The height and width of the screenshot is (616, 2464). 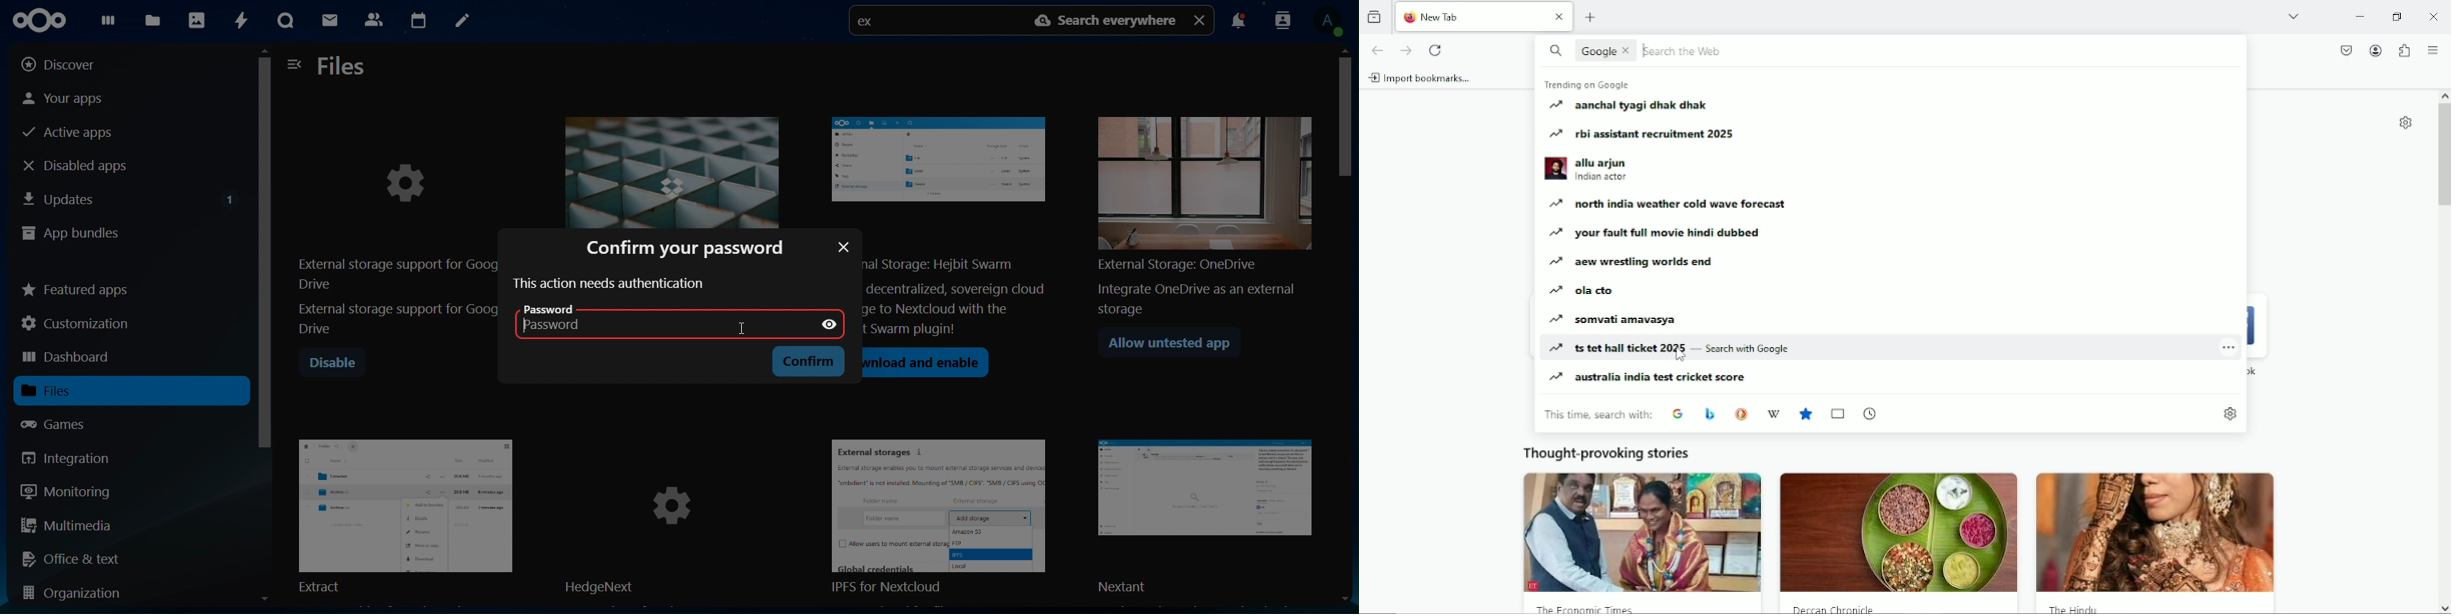 I want to click on discover, so click(x=69, y=65).